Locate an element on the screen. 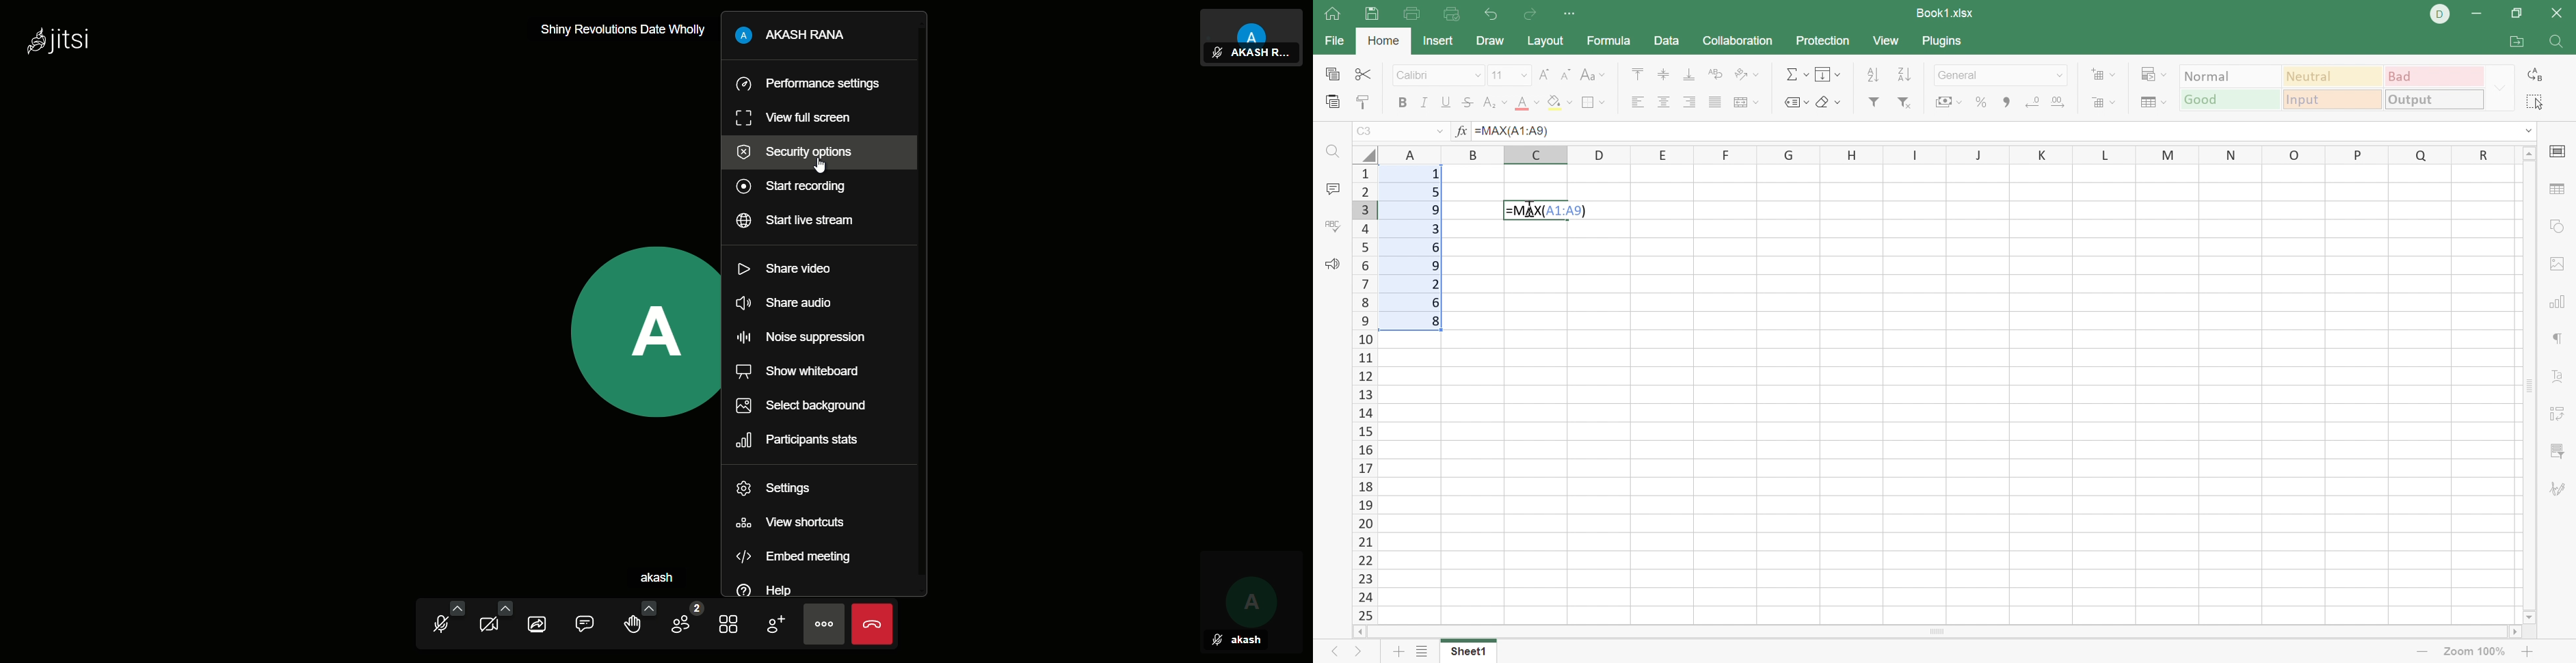 Image resolution: width=2576 pixels, height=672 pixels. Input is located at coordinates (2333, 99).